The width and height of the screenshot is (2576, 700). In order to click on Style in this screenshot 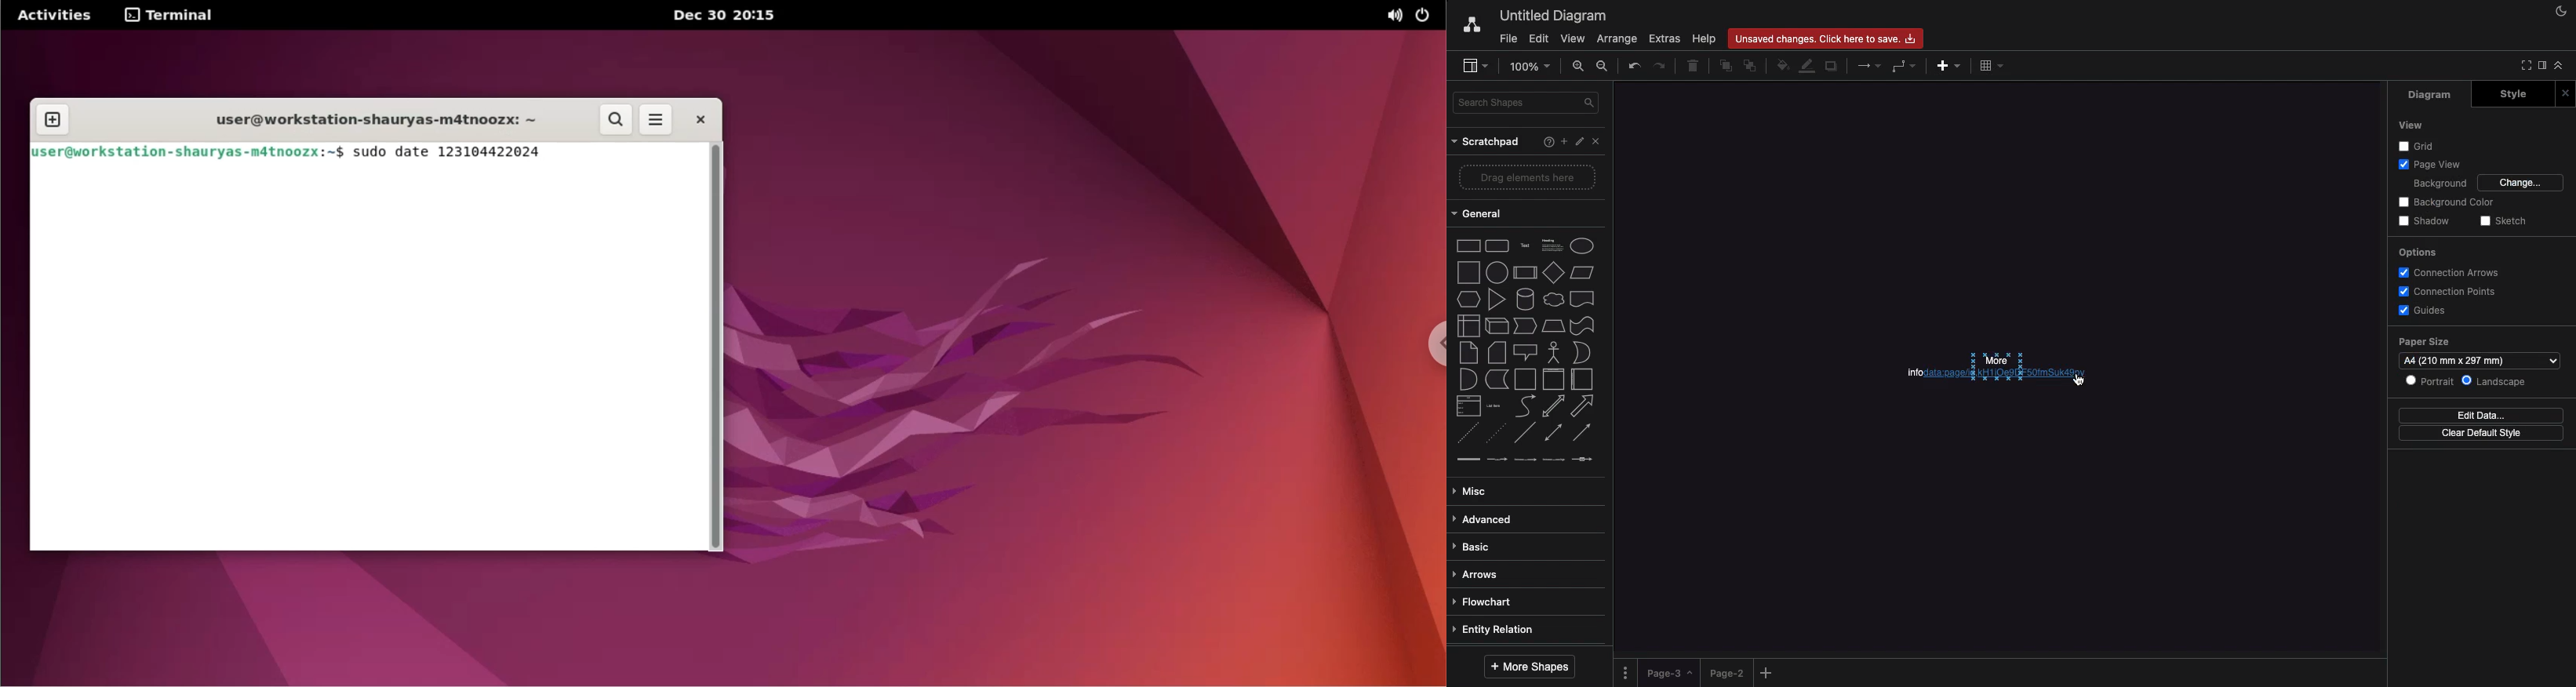, I will do `click(2509, 95)`.